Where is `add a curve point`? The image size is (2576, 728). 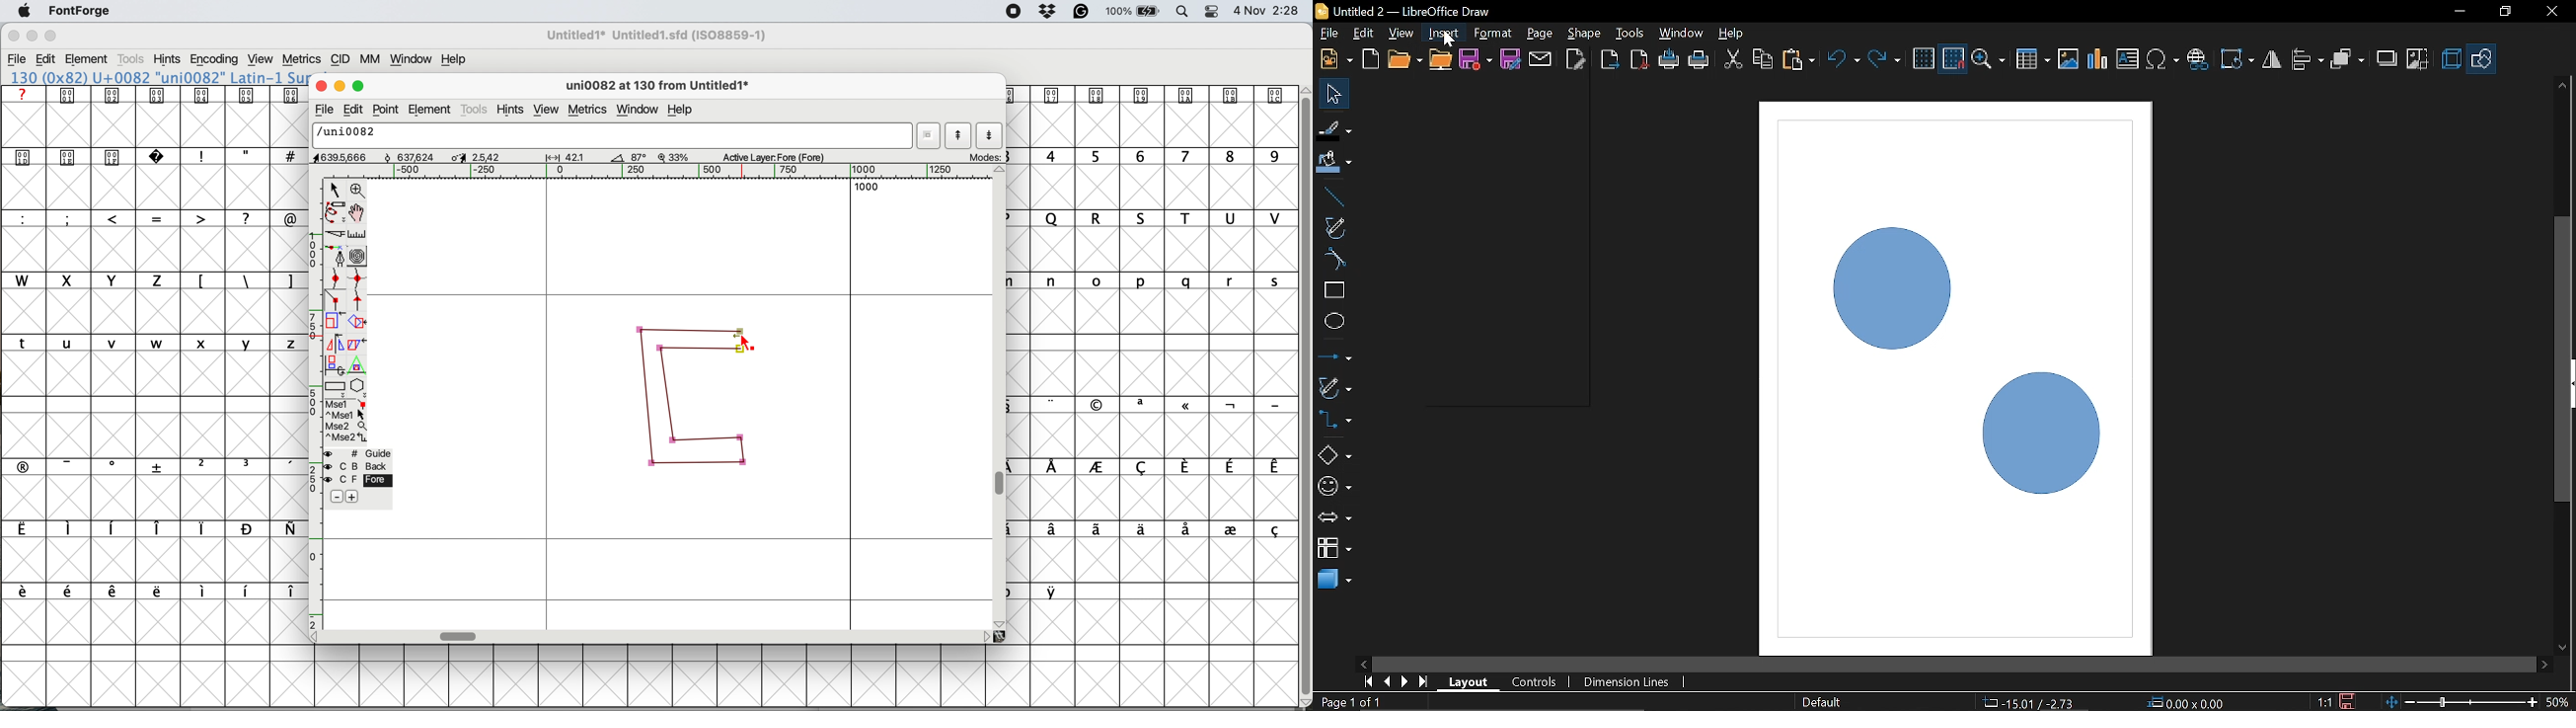 add a curve point is located at coordinates (336, 277).